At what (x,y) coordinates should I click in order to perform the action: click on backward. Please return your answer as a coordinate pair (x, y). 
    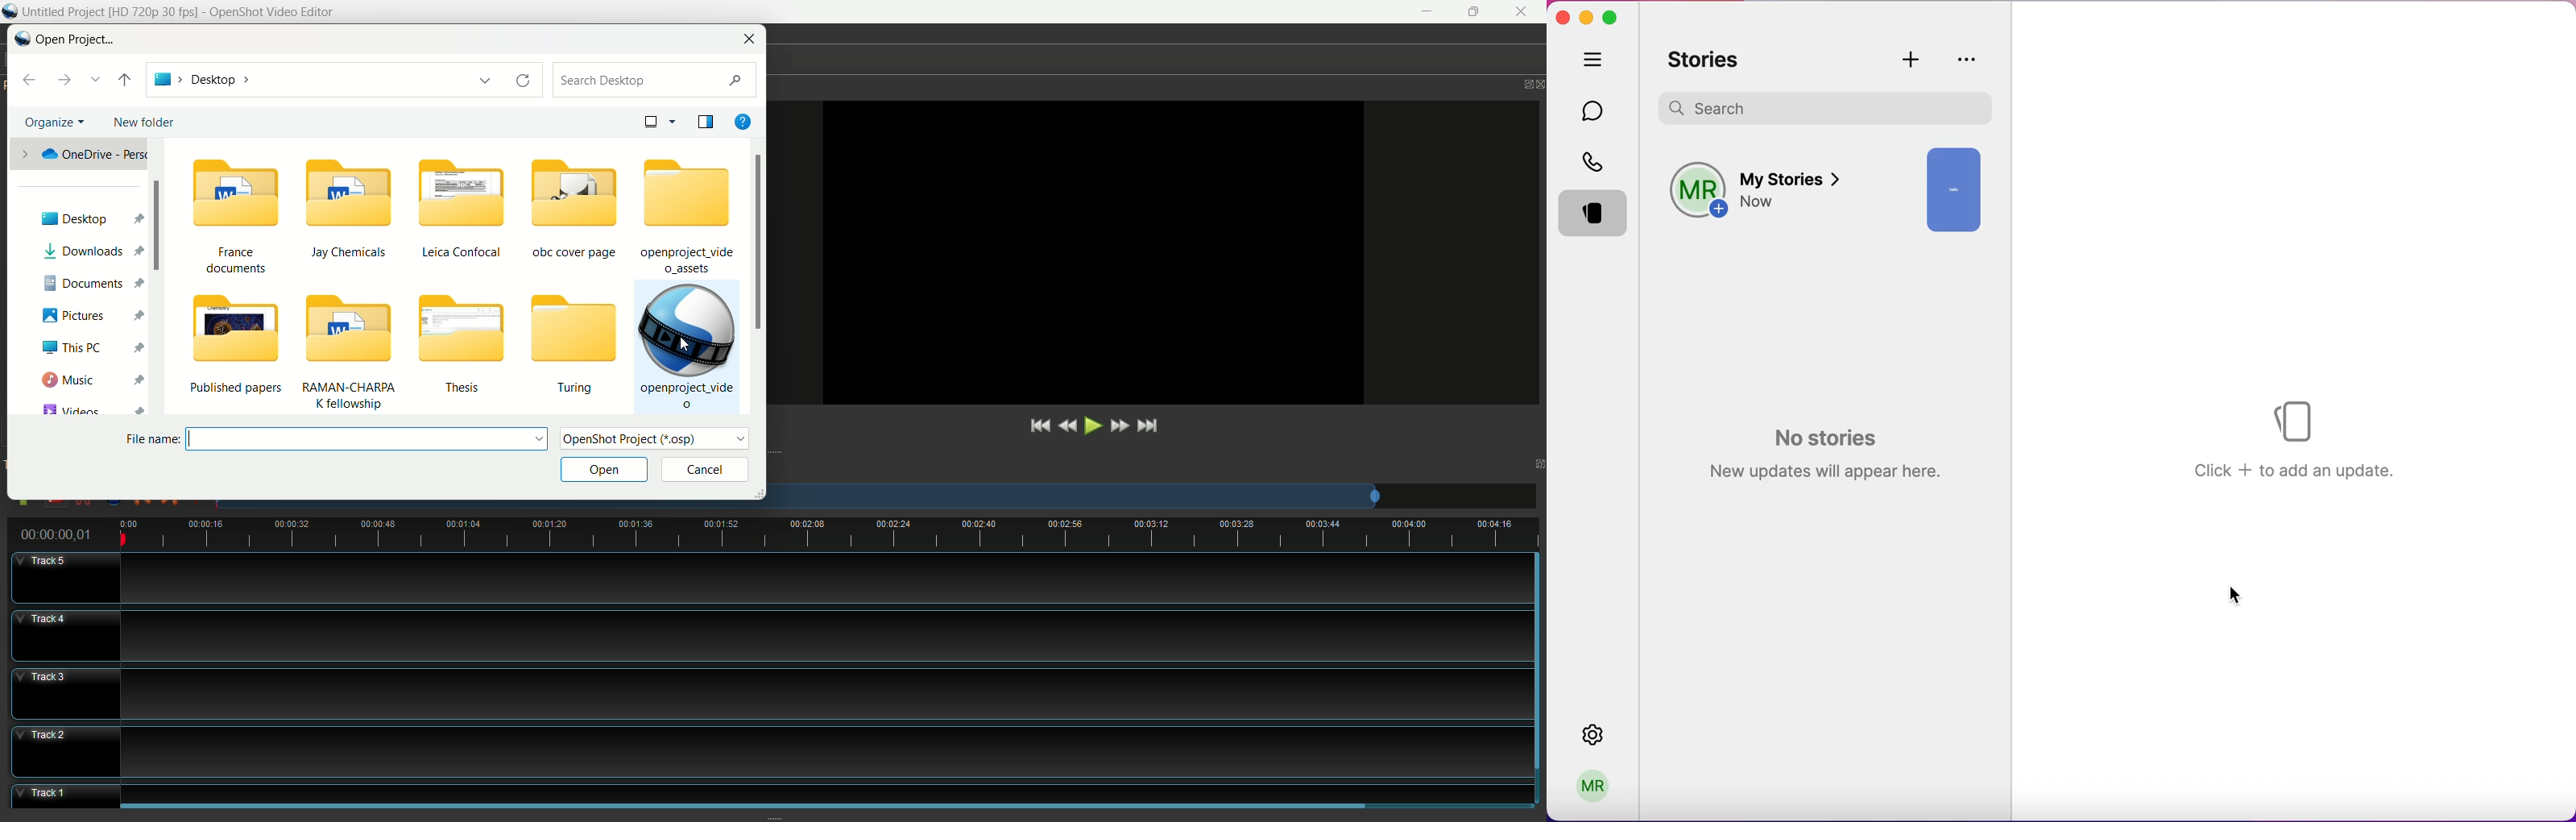
    Looking at the image, I should click on (33, 81).